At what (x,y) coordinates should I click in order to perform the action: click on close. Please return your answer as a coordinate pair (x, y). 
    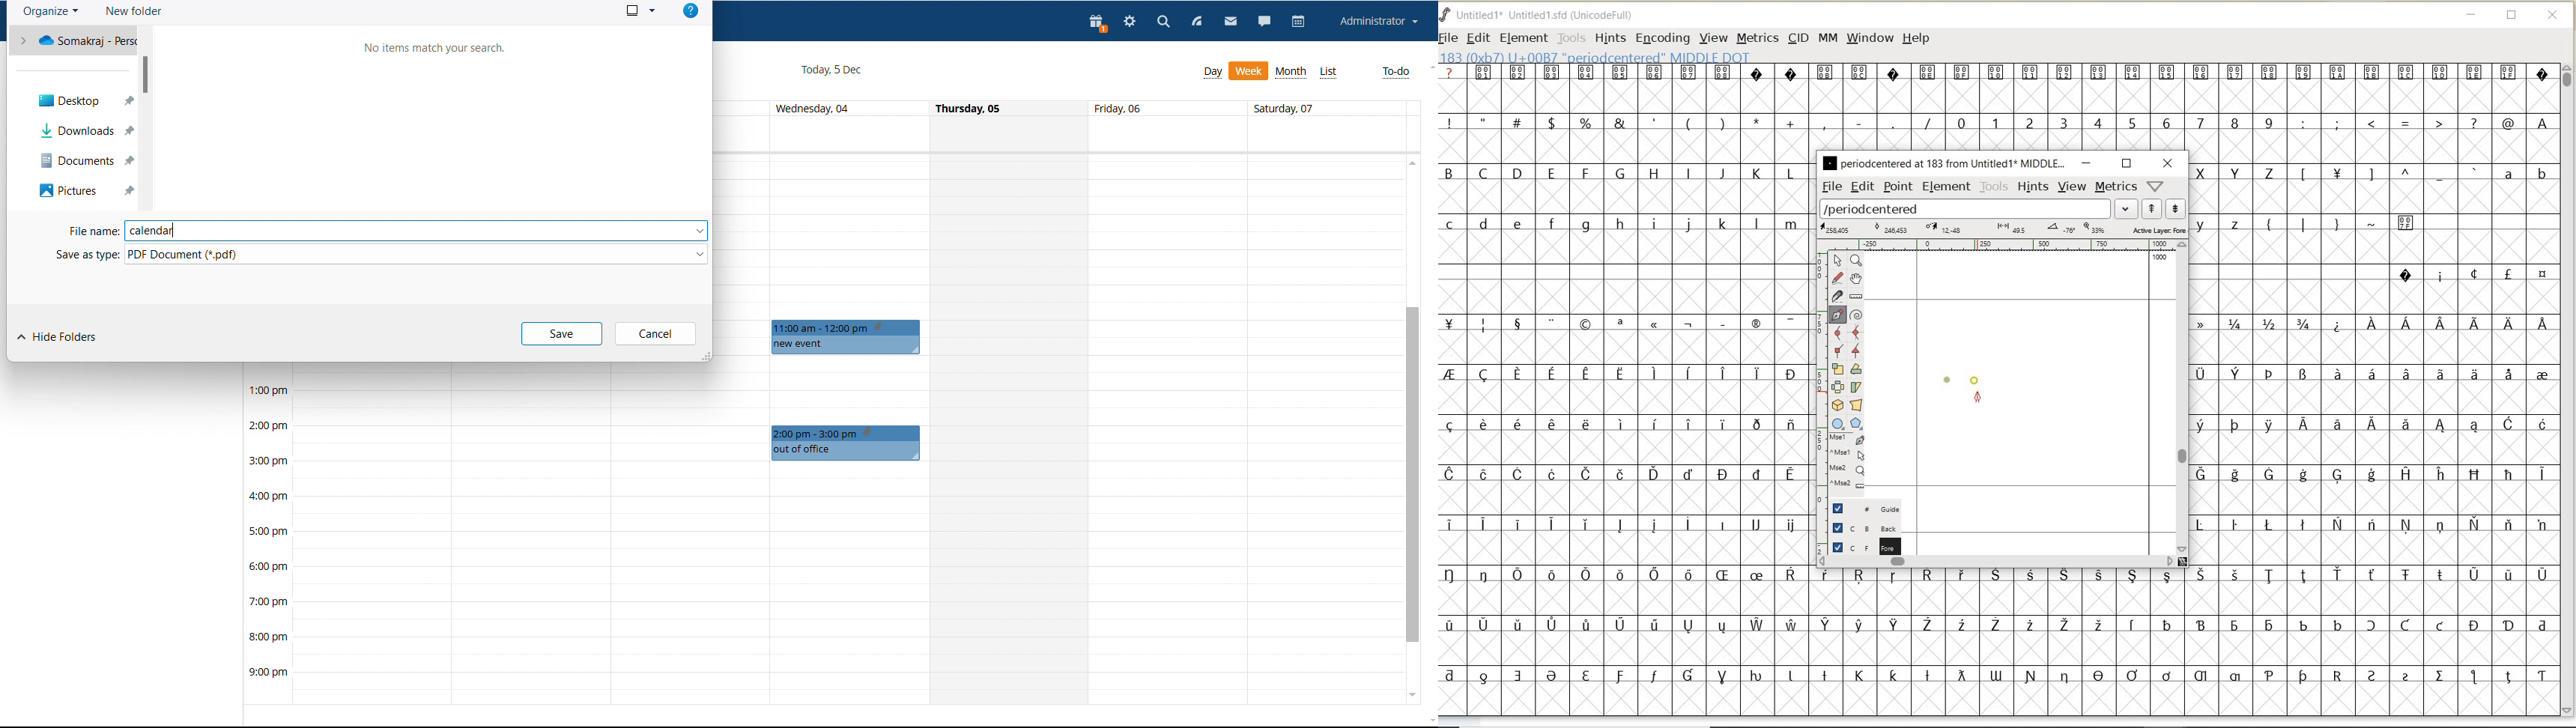
    Looking at the image, I should click on (2168, 163).